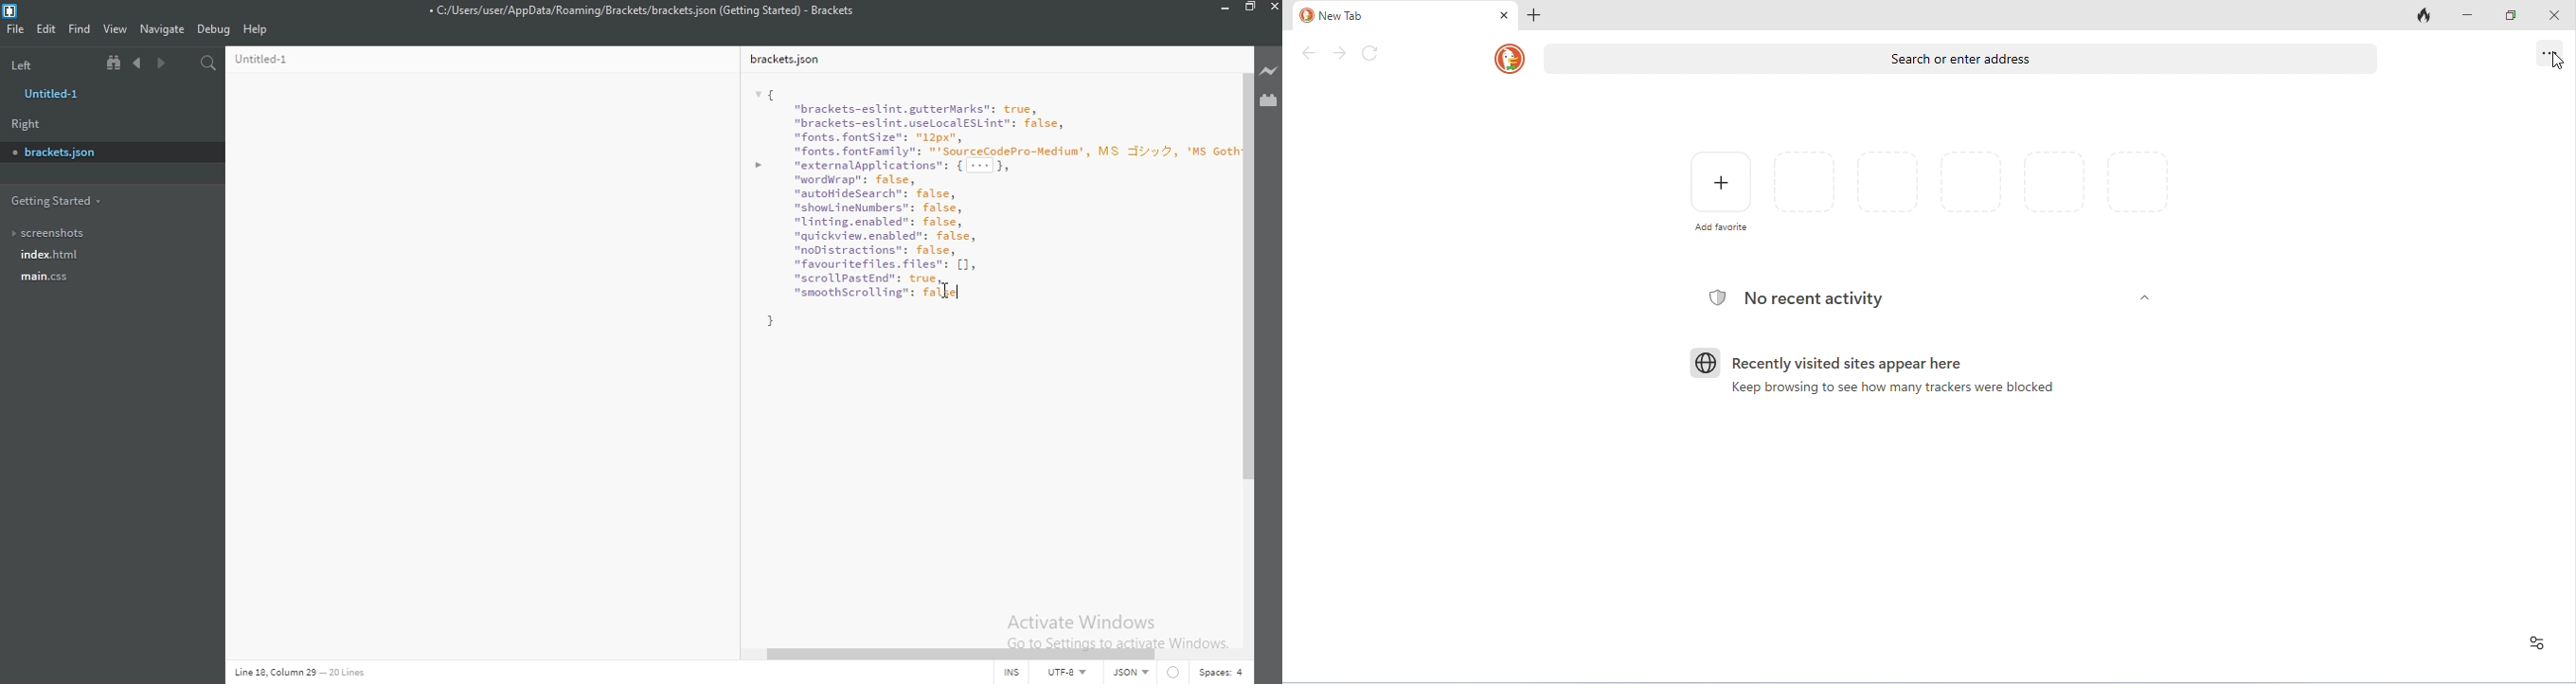 The width and height of the screenshot is (2576, 700). Describe the element at coordinates (79, 200) in the screenshot. I see `Getting started` at that location.